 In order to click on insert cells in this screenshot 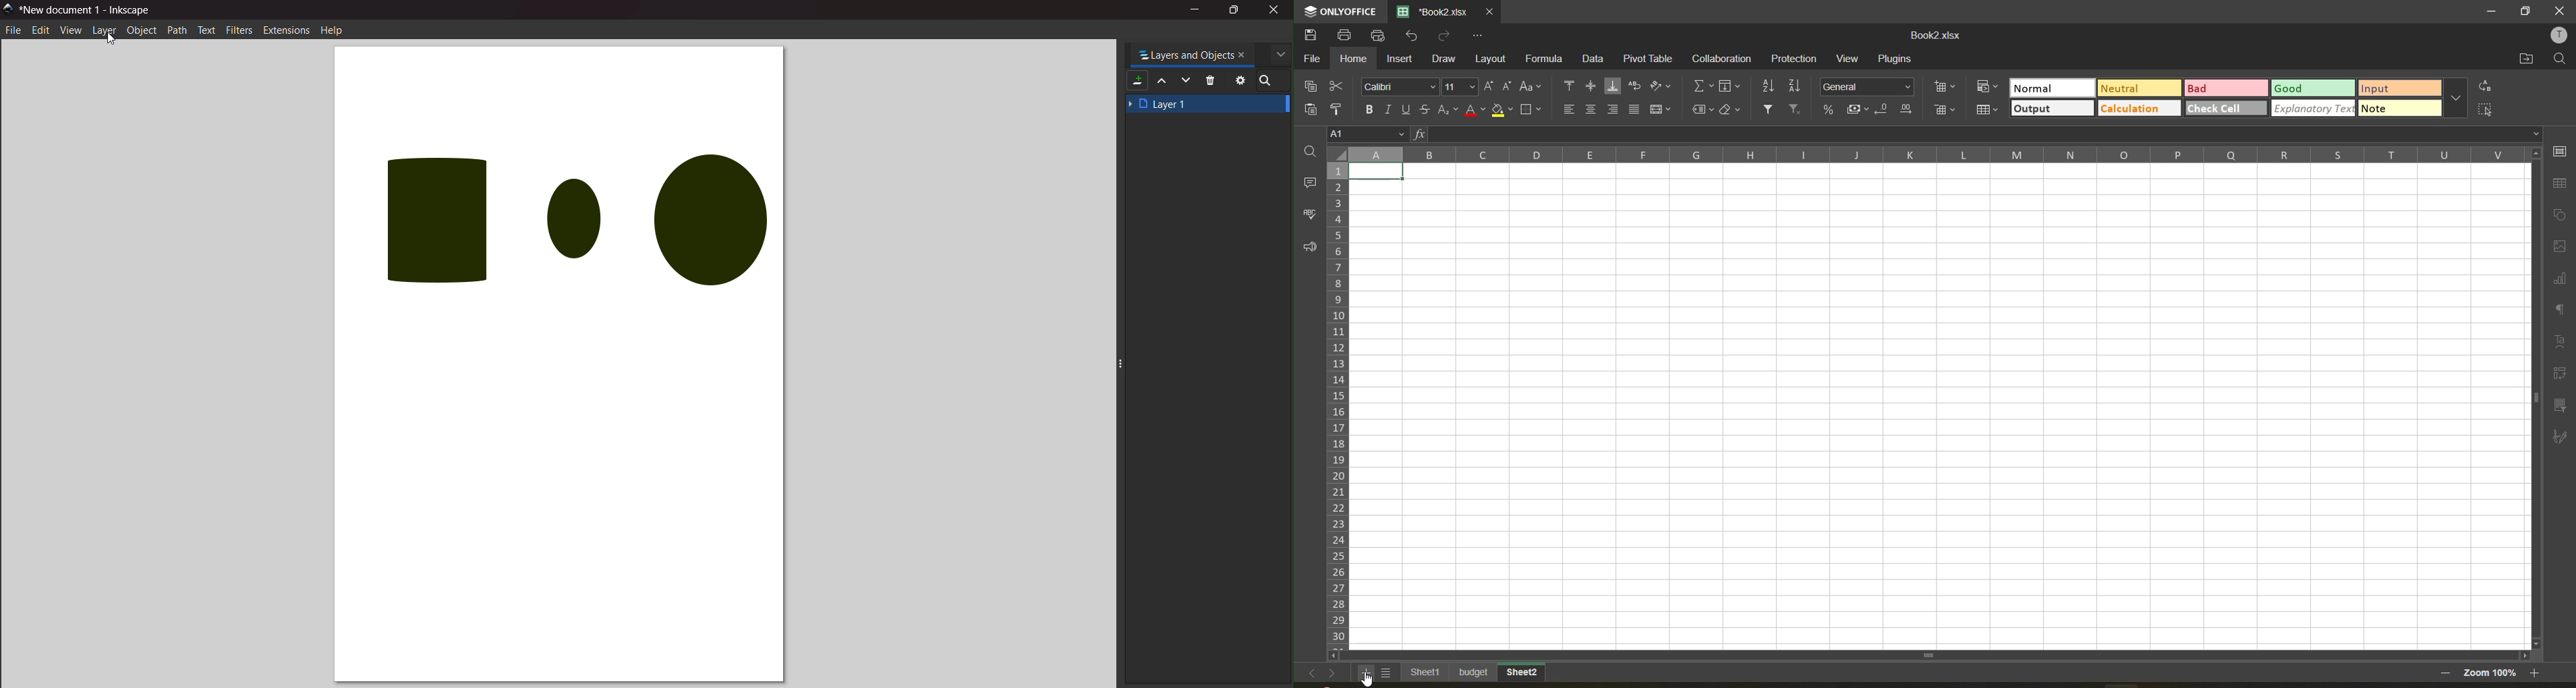, I will do `click(1946, 86)`.